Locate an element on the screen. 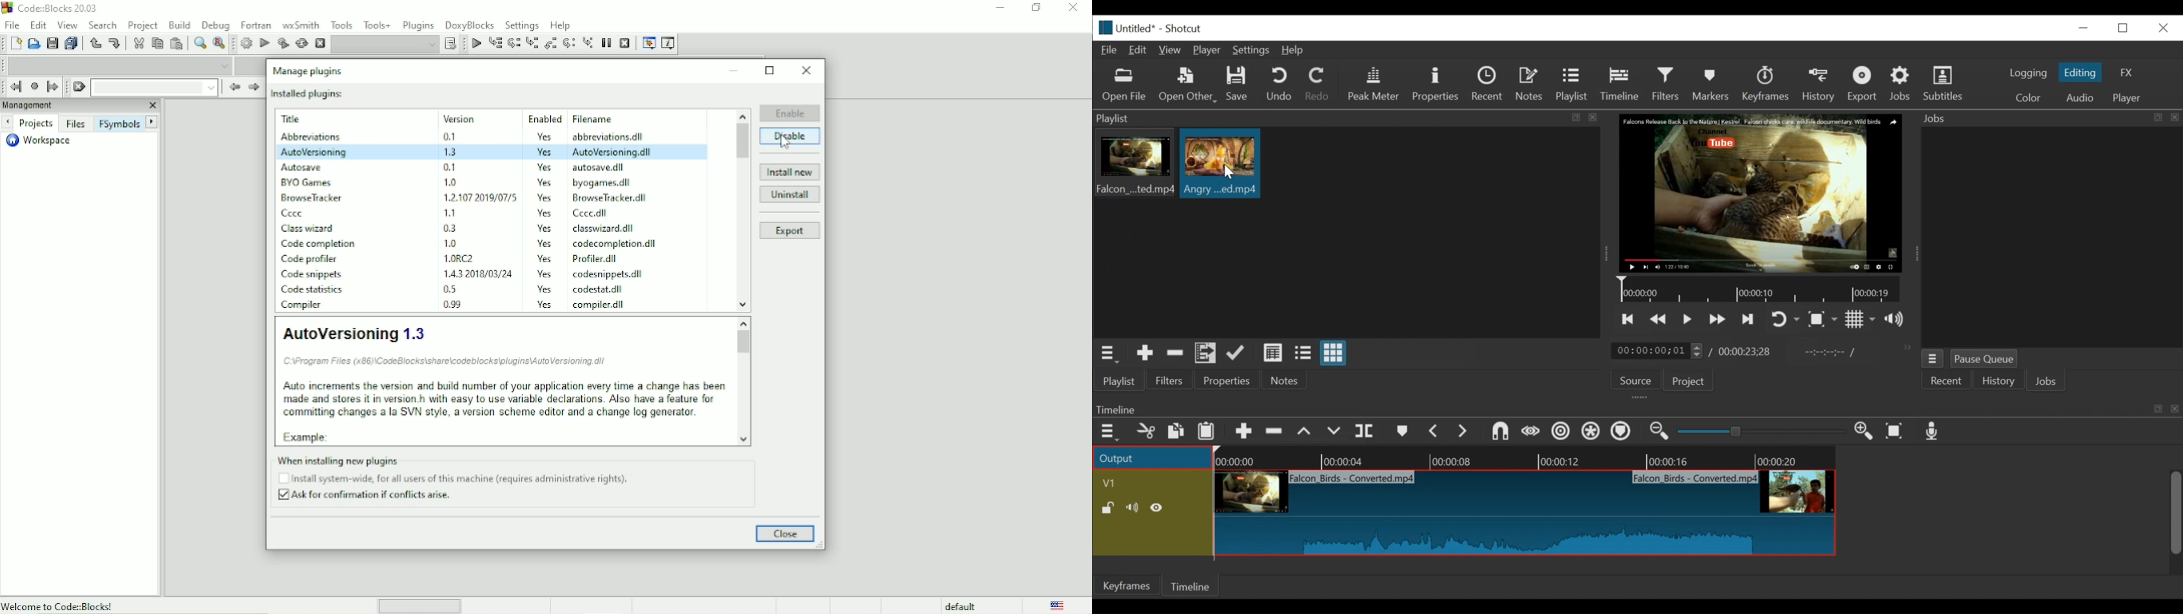 The width and height of the screenshot is (2184, 616). jobs panel is located at coordinates (2052, 237).